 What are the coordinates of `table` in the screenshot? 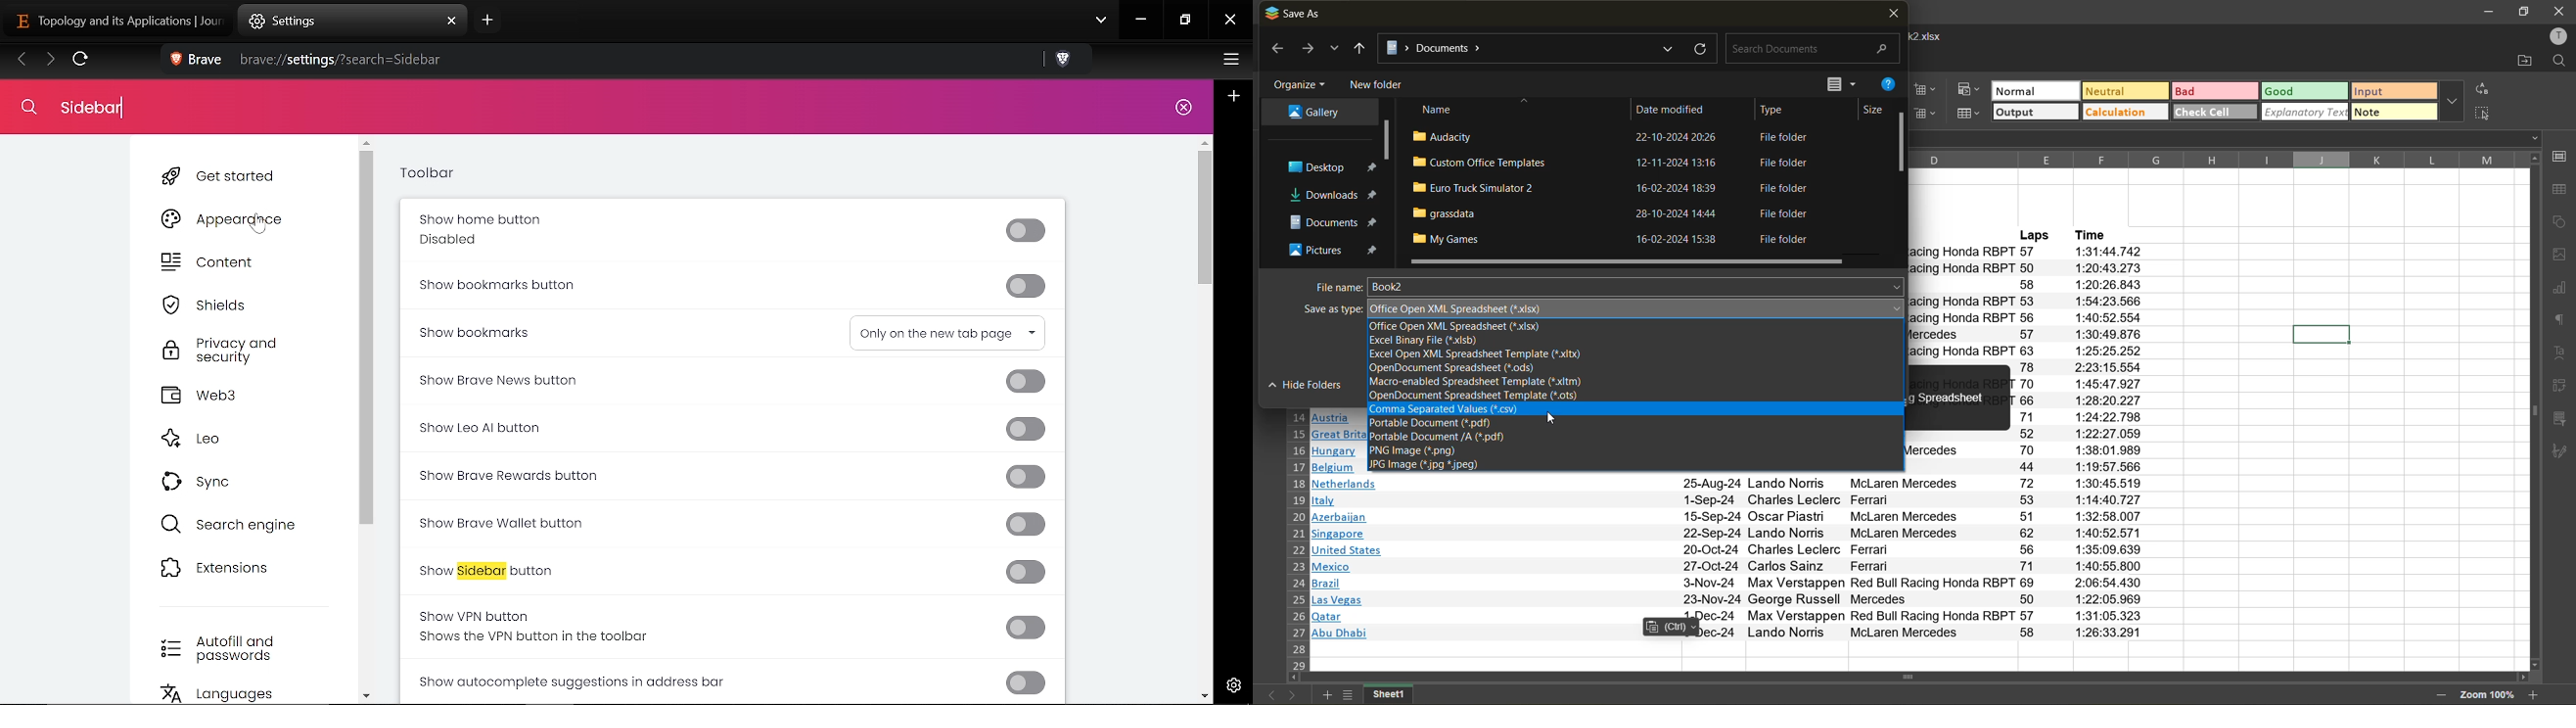 It's located at (2561, 192).